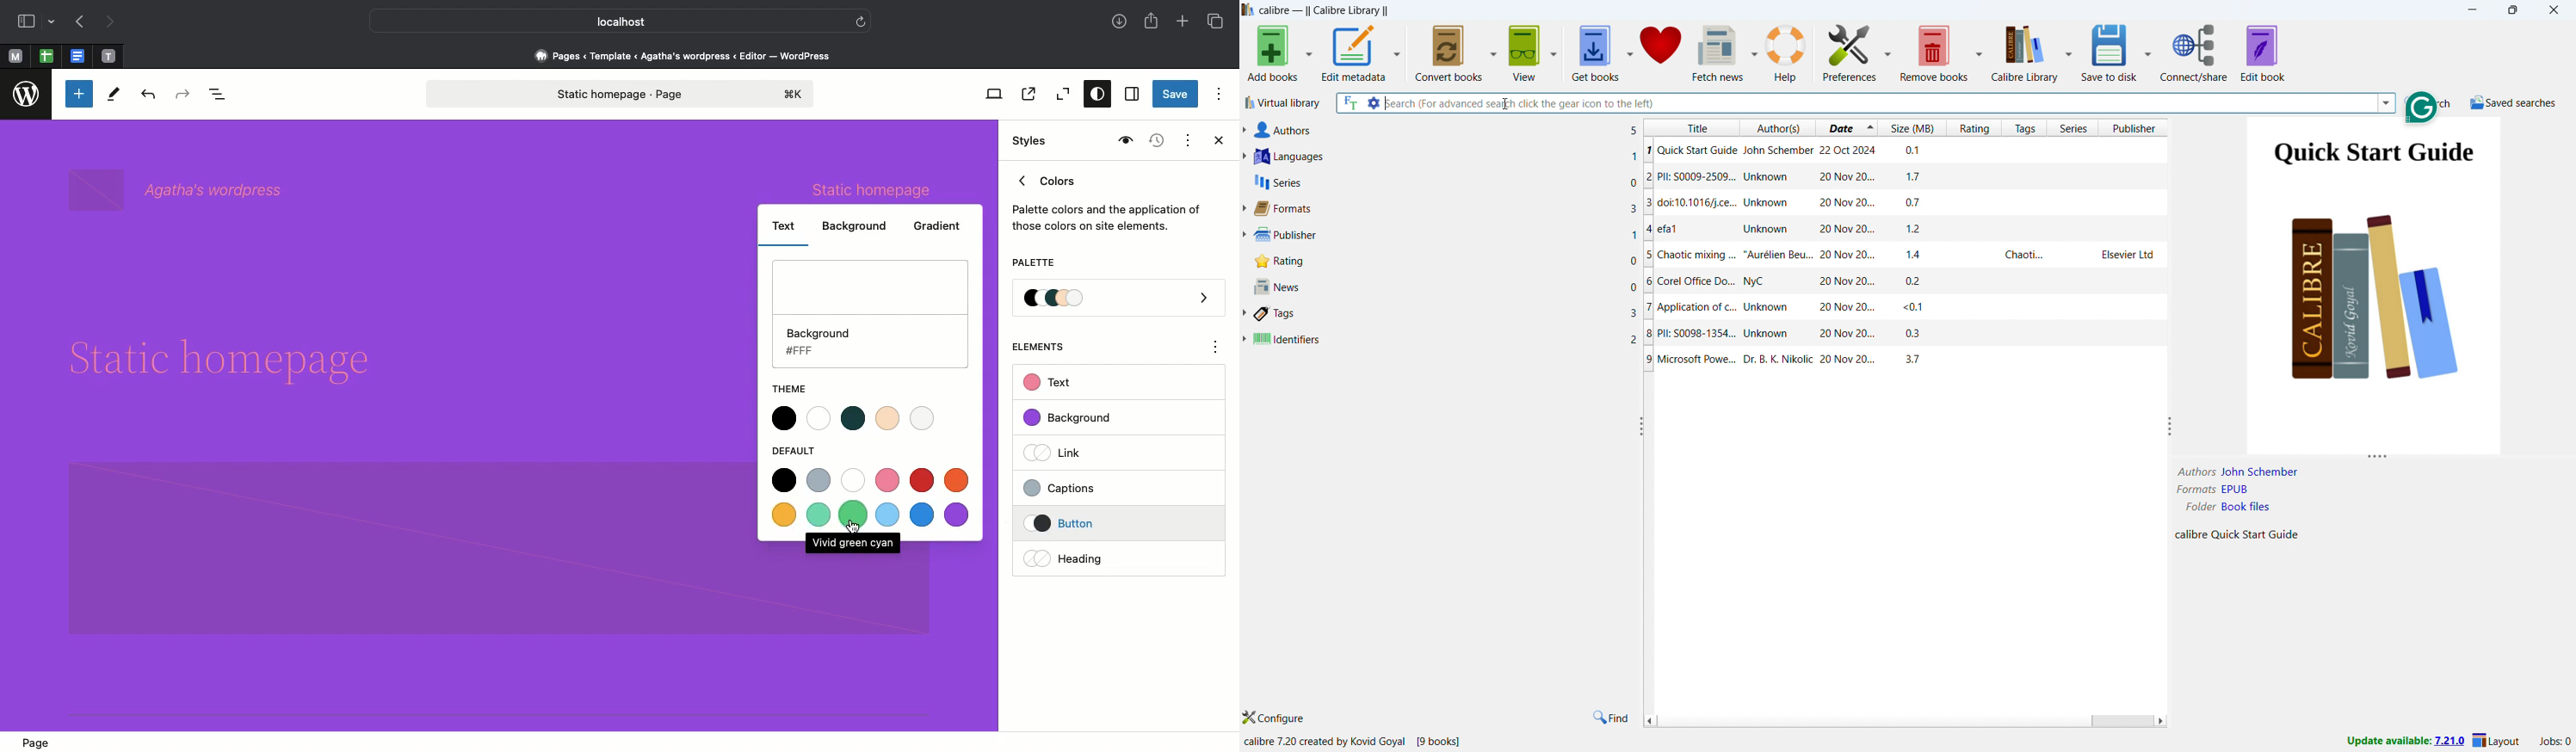  What do you see at coordinates (79, 94) in the screenshot?
I see `Toggle blocker` at bounding box center [79, 94].